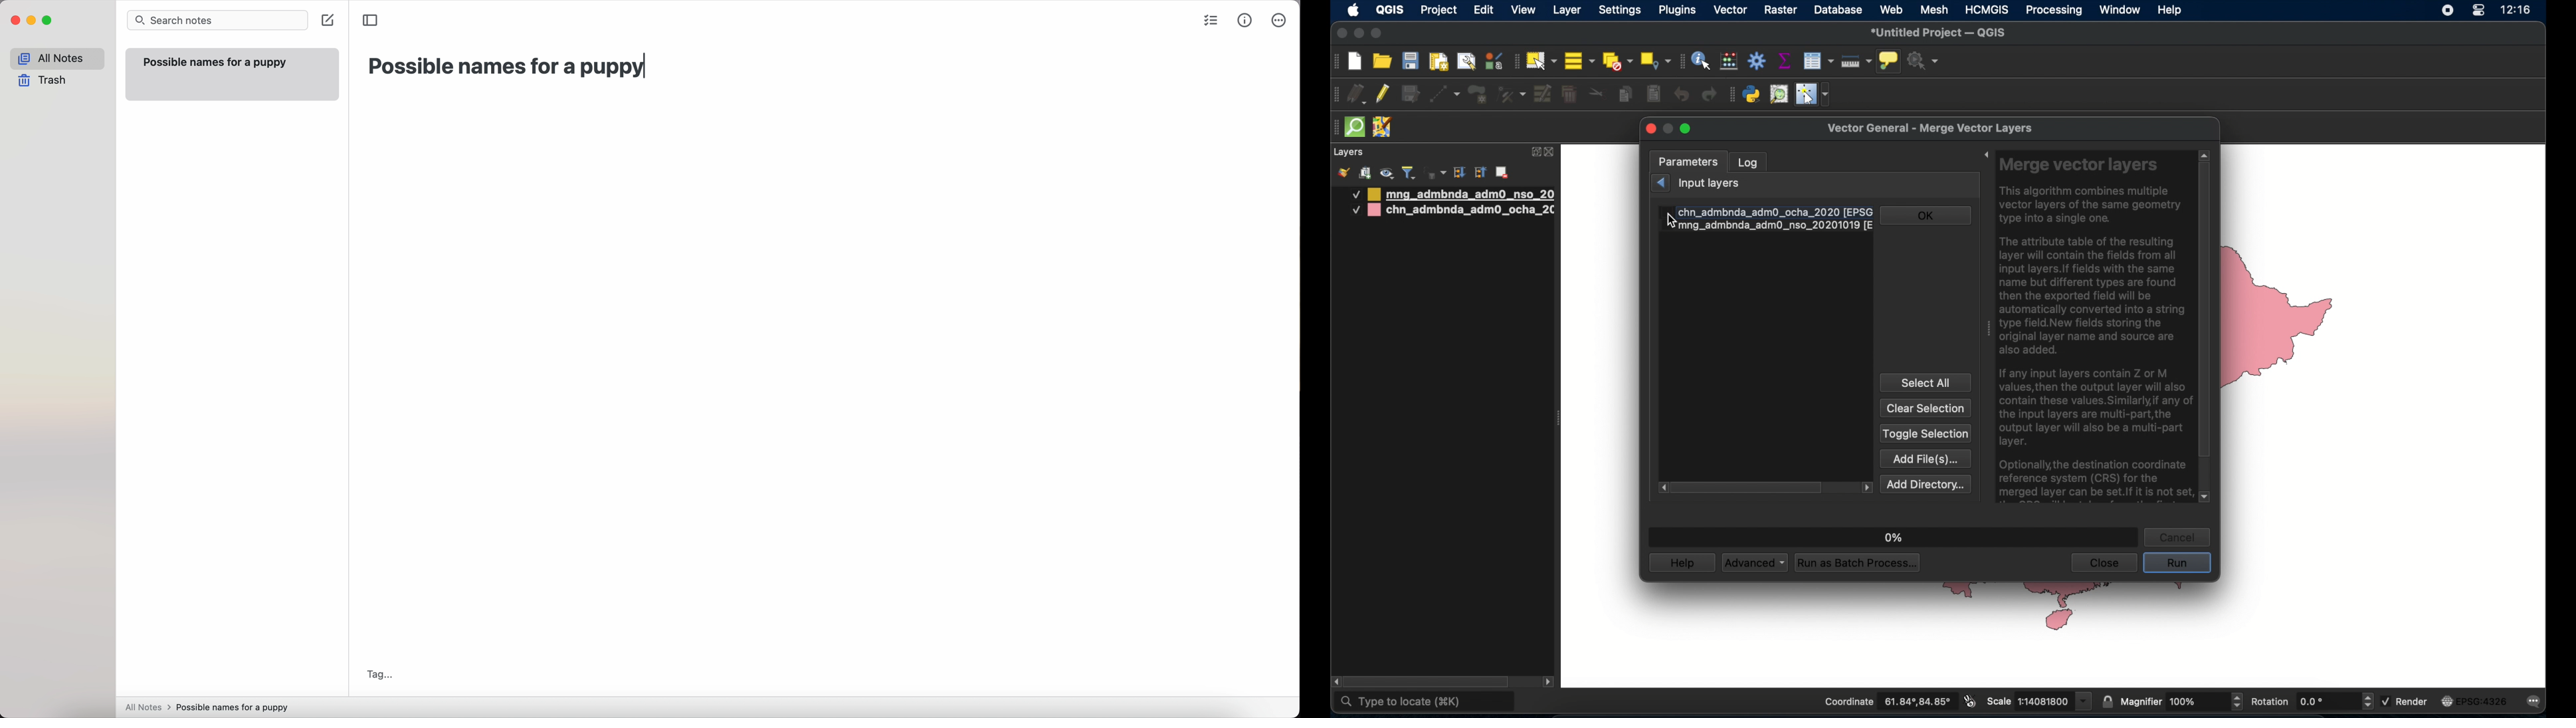 Image resolution: width=2576 pixels, height=728 pixels. What do you see at coordinates (1779, 94) in the screenshot?
I see `osm place search` at bounding box center [1779, 94].